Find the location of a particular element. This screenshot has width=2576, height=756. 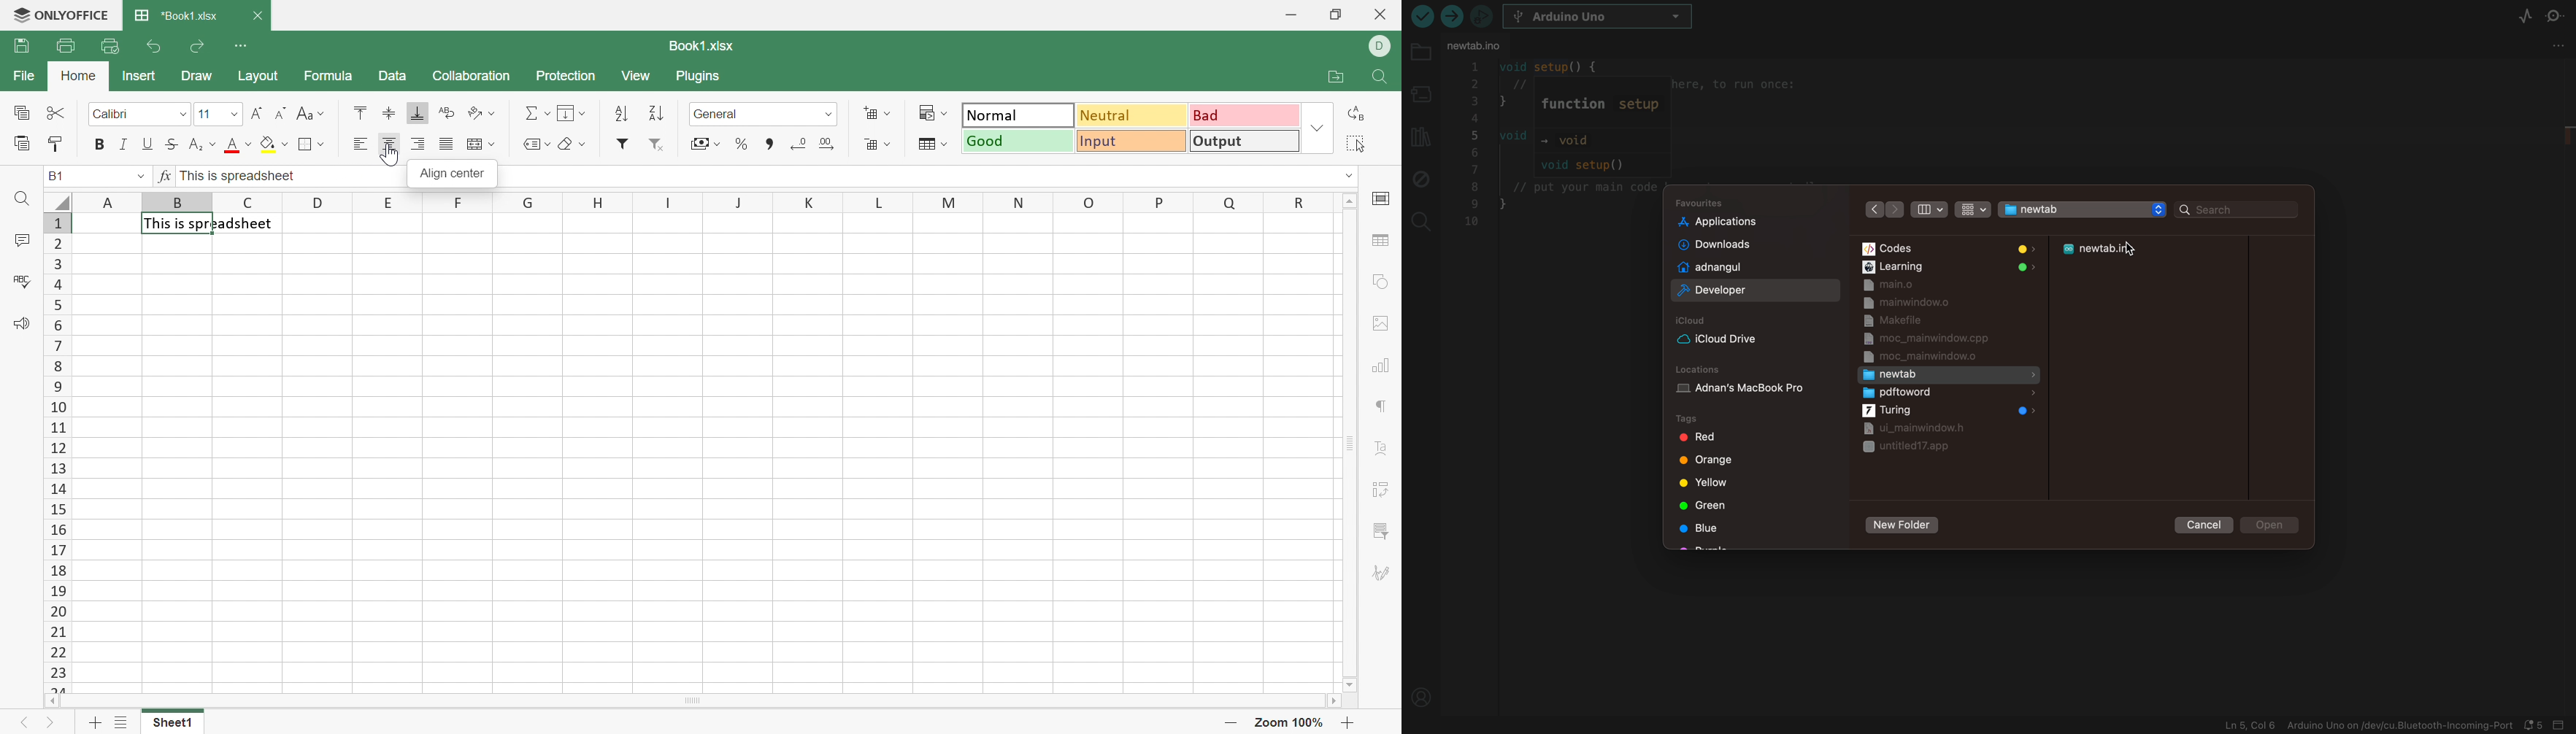

Scroll Bar is located at coordinates (693, 701).